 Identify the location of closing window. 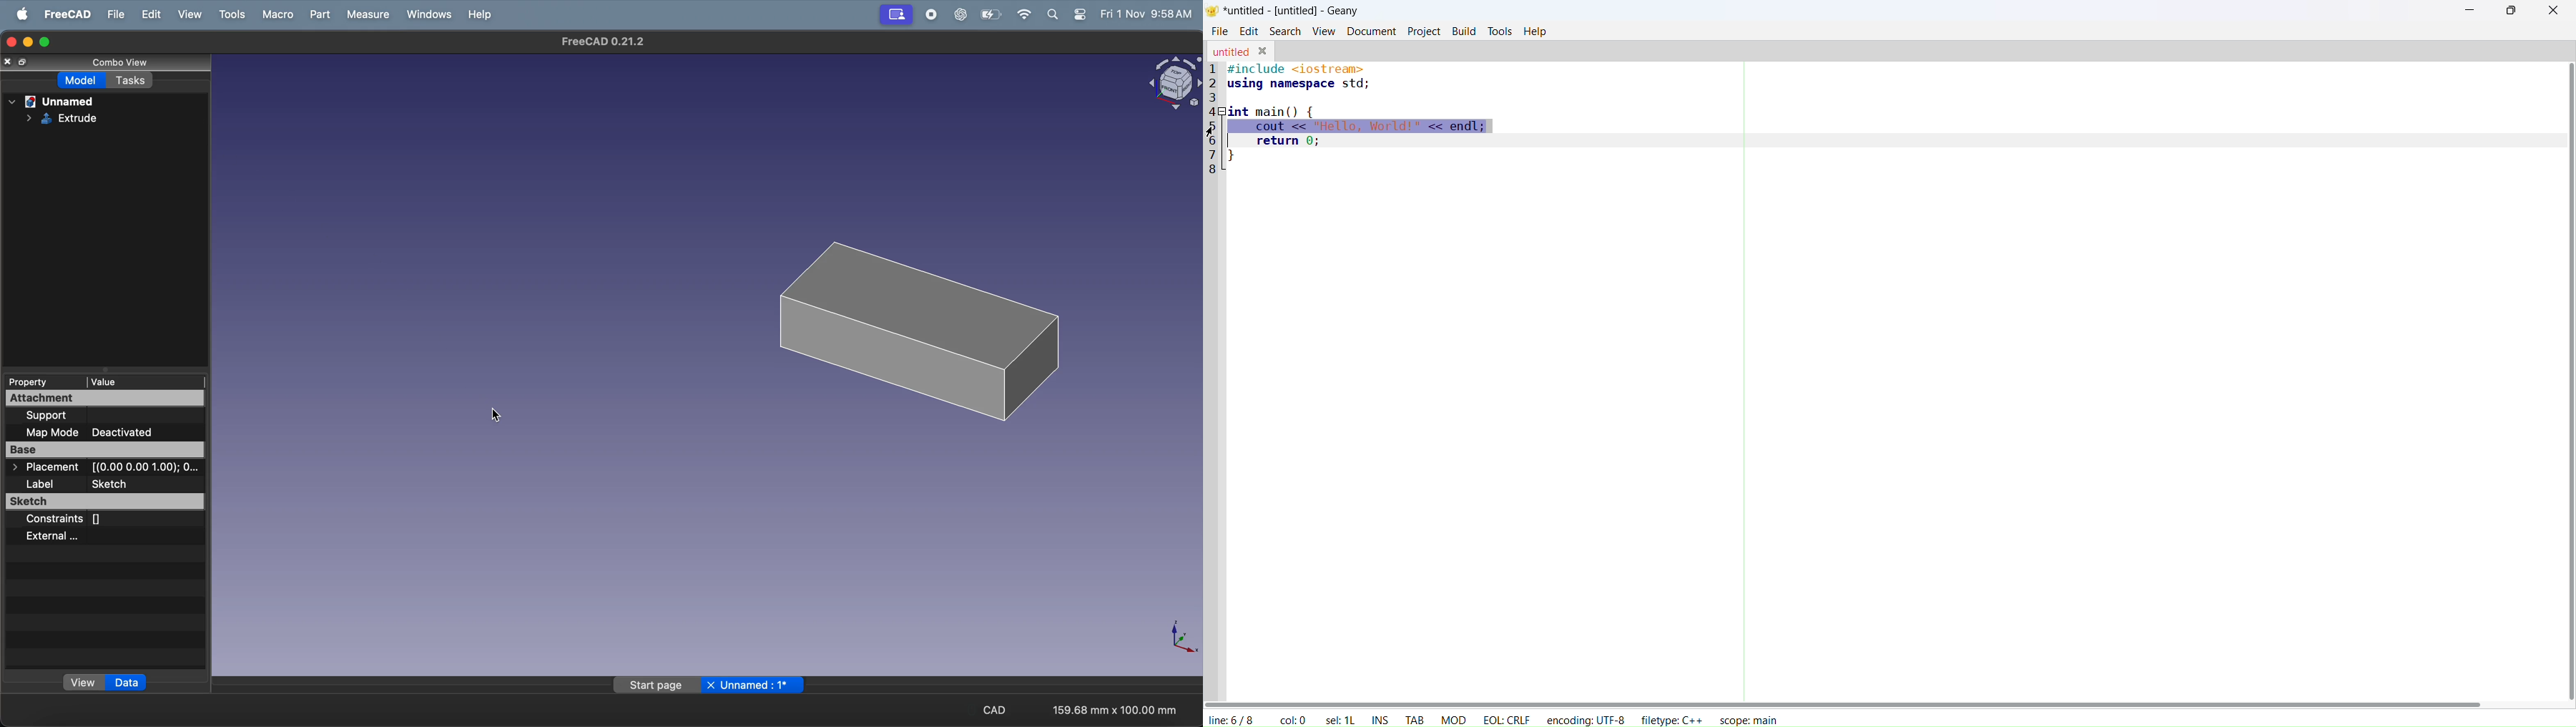
(9, 43).